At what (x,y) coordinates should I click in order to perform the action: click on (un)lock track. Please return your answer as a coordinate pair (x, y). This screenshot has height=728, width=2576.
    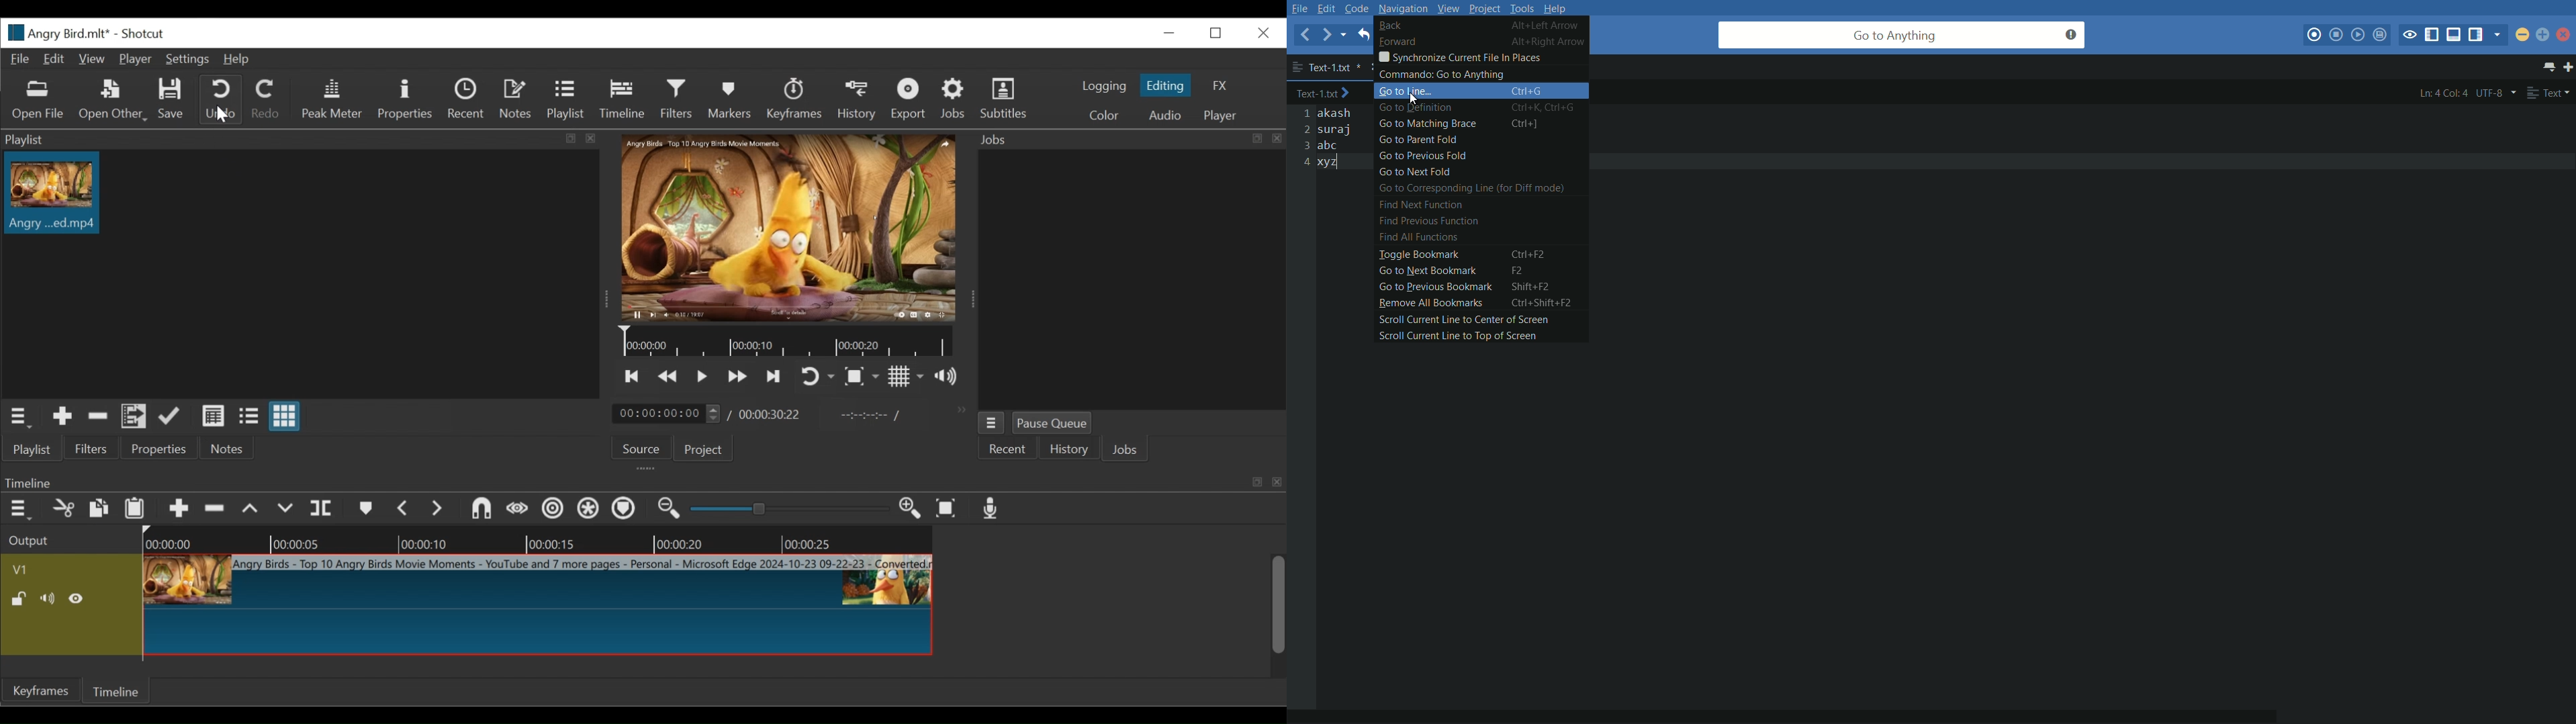
    Looking at the image, I should click on (21, 599).